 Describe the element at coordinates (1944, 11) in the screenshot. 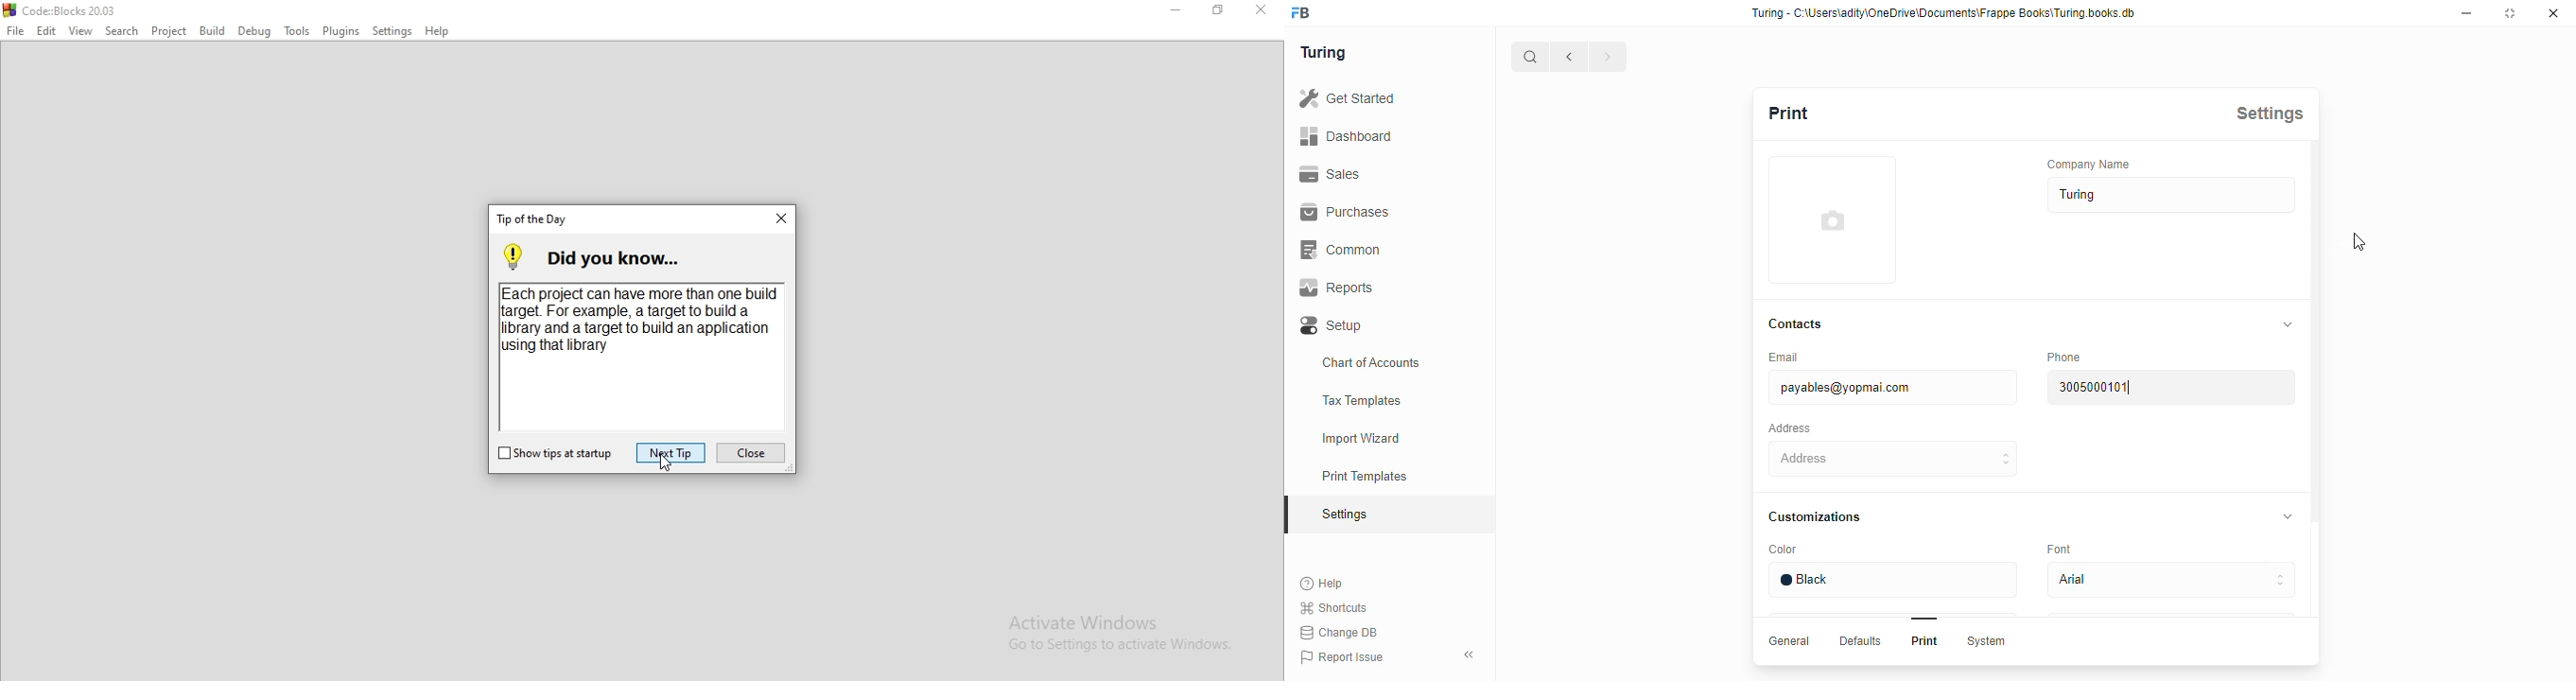

I see `Turing - C-\Users\adity\OneDrive\Documents\Frappe Books\Turing.books.db` at that location.